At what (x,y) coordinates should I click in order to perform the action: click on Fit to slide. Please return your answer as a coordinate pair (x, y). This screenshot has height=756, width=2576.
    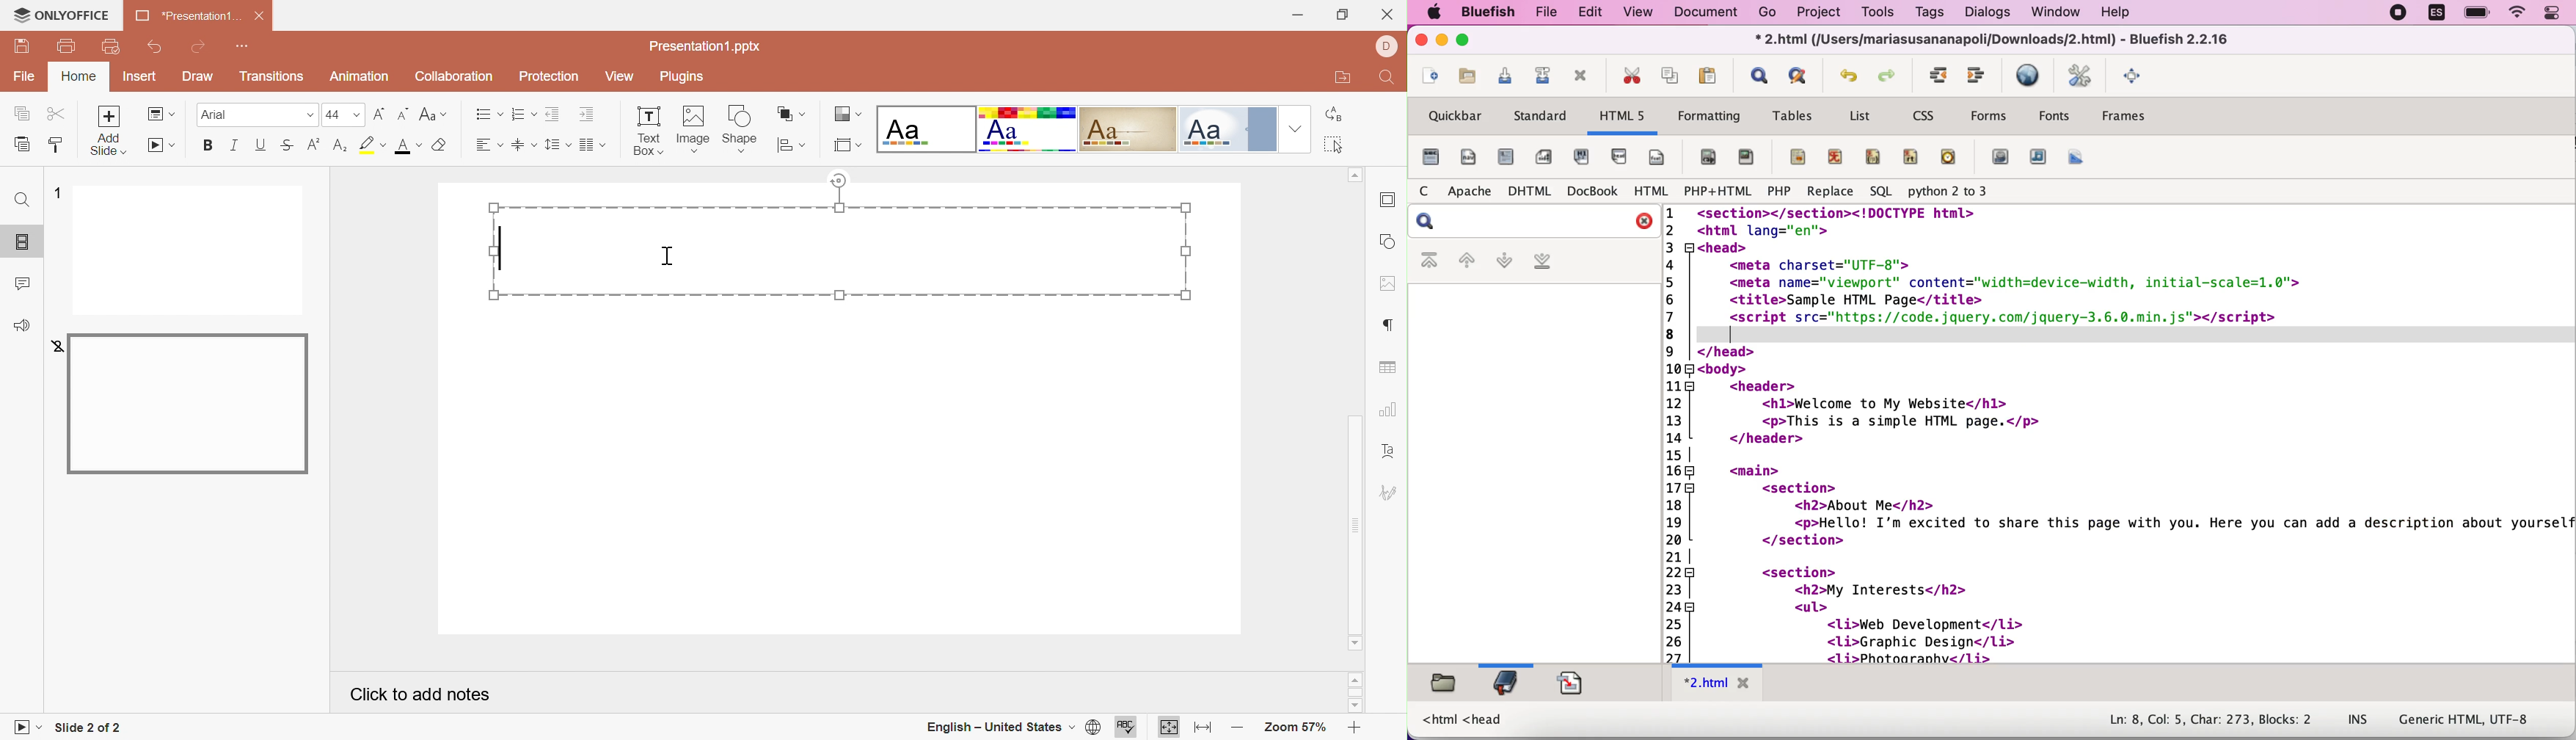
    Looking at the image, I should click on (1169, 728).